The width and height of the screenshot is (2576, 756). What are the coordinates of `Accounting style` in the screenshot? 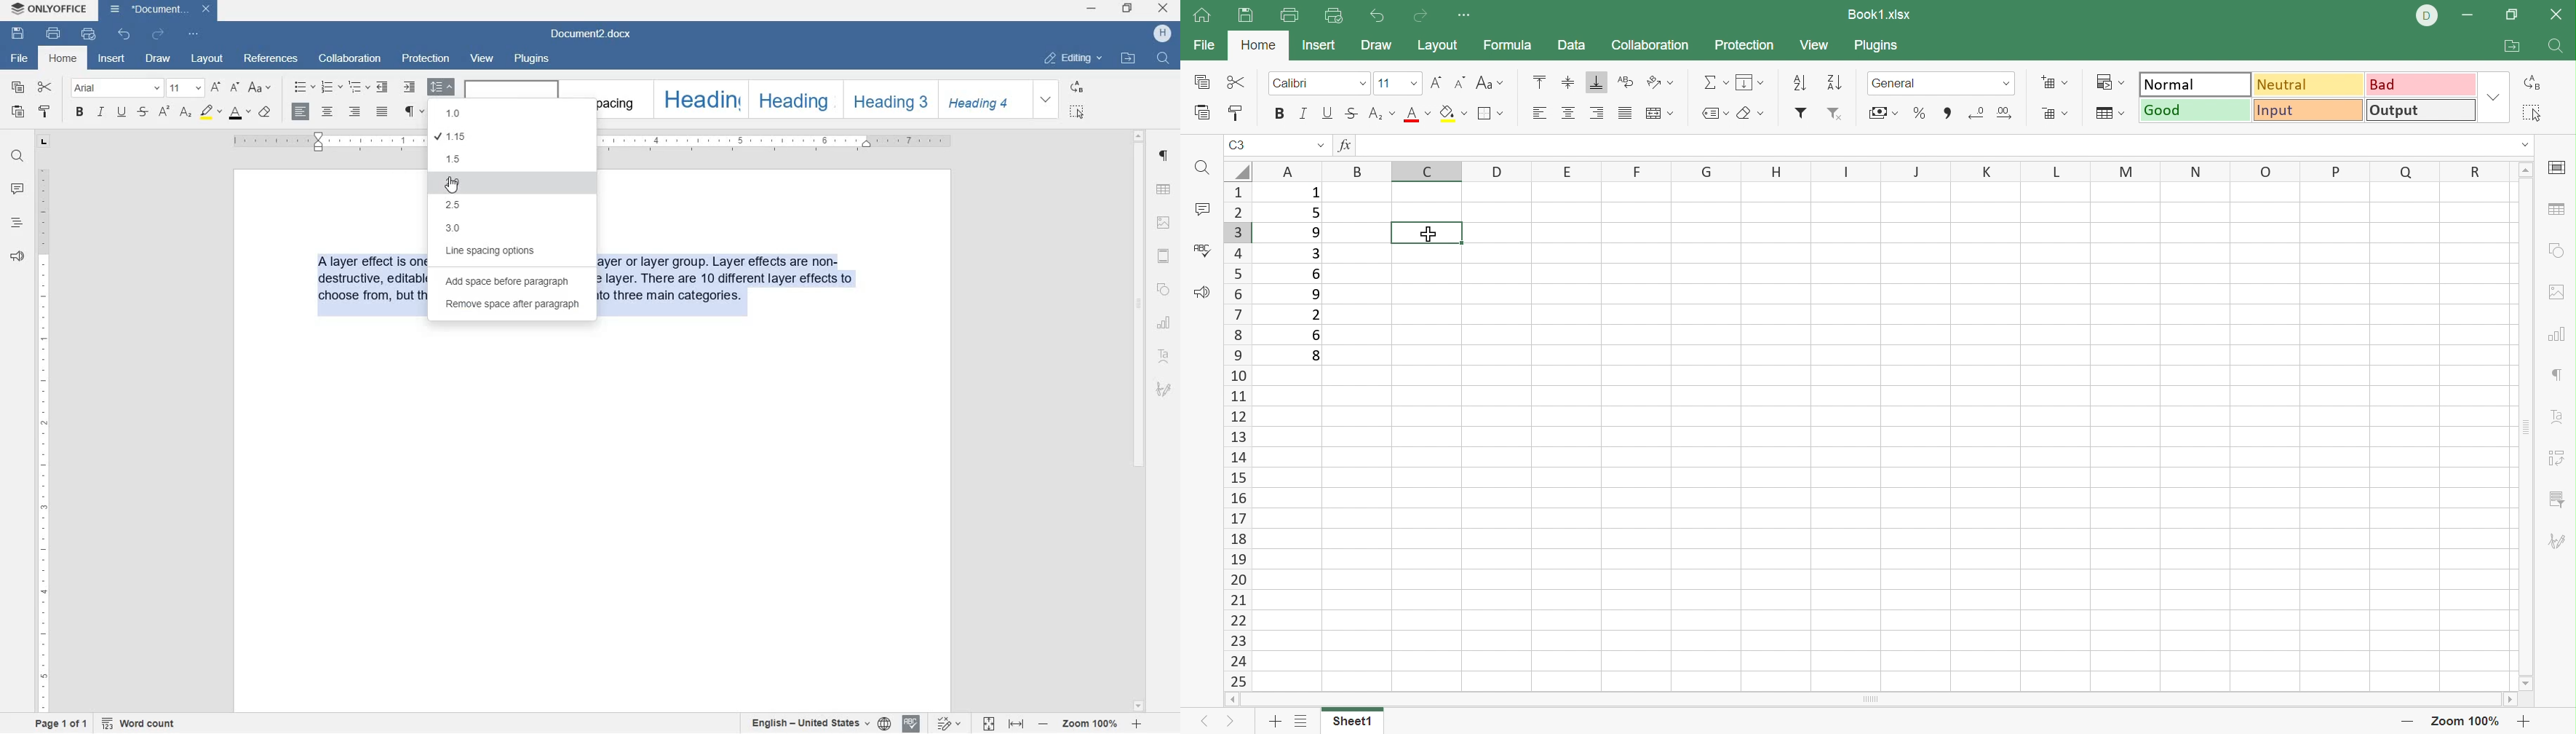 It's located at (1884, 111).